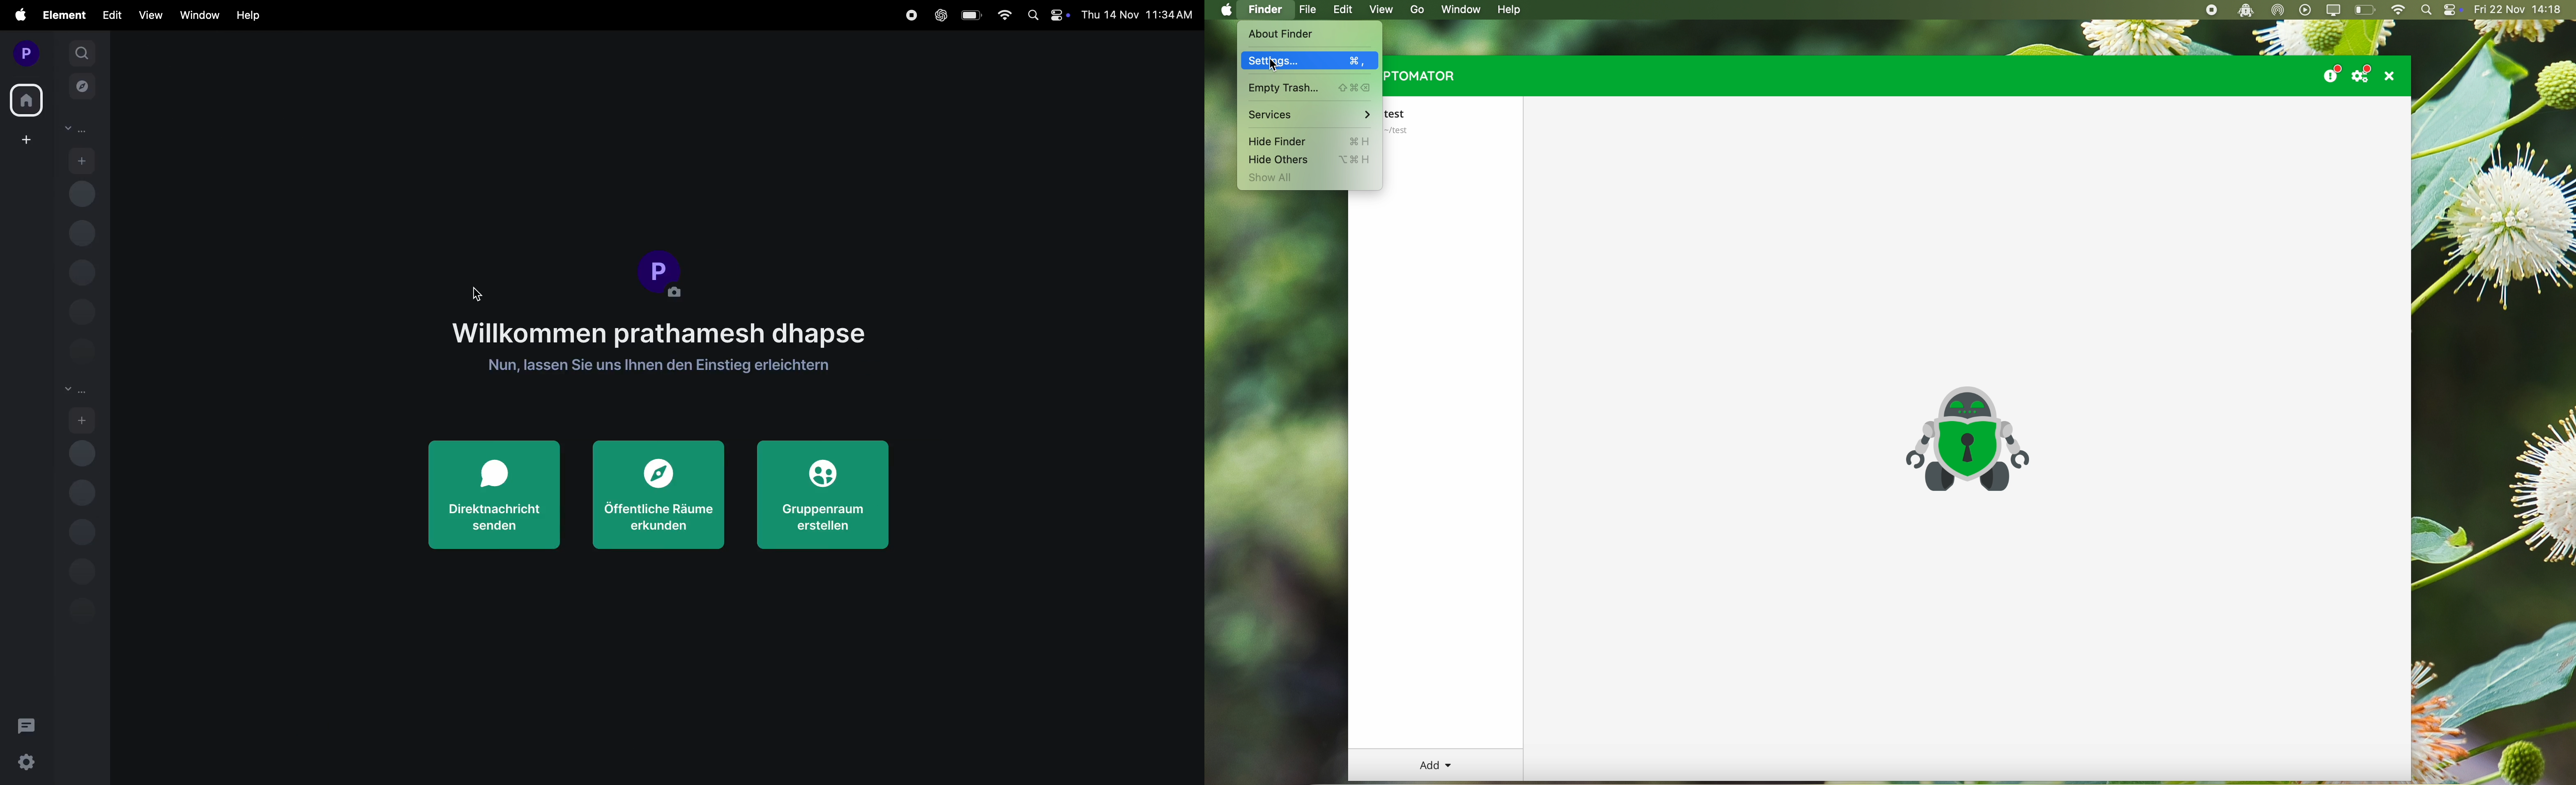 The width and height of the screenshot is (2576, 812). I want to click on explore rooms, so click(82, 89).